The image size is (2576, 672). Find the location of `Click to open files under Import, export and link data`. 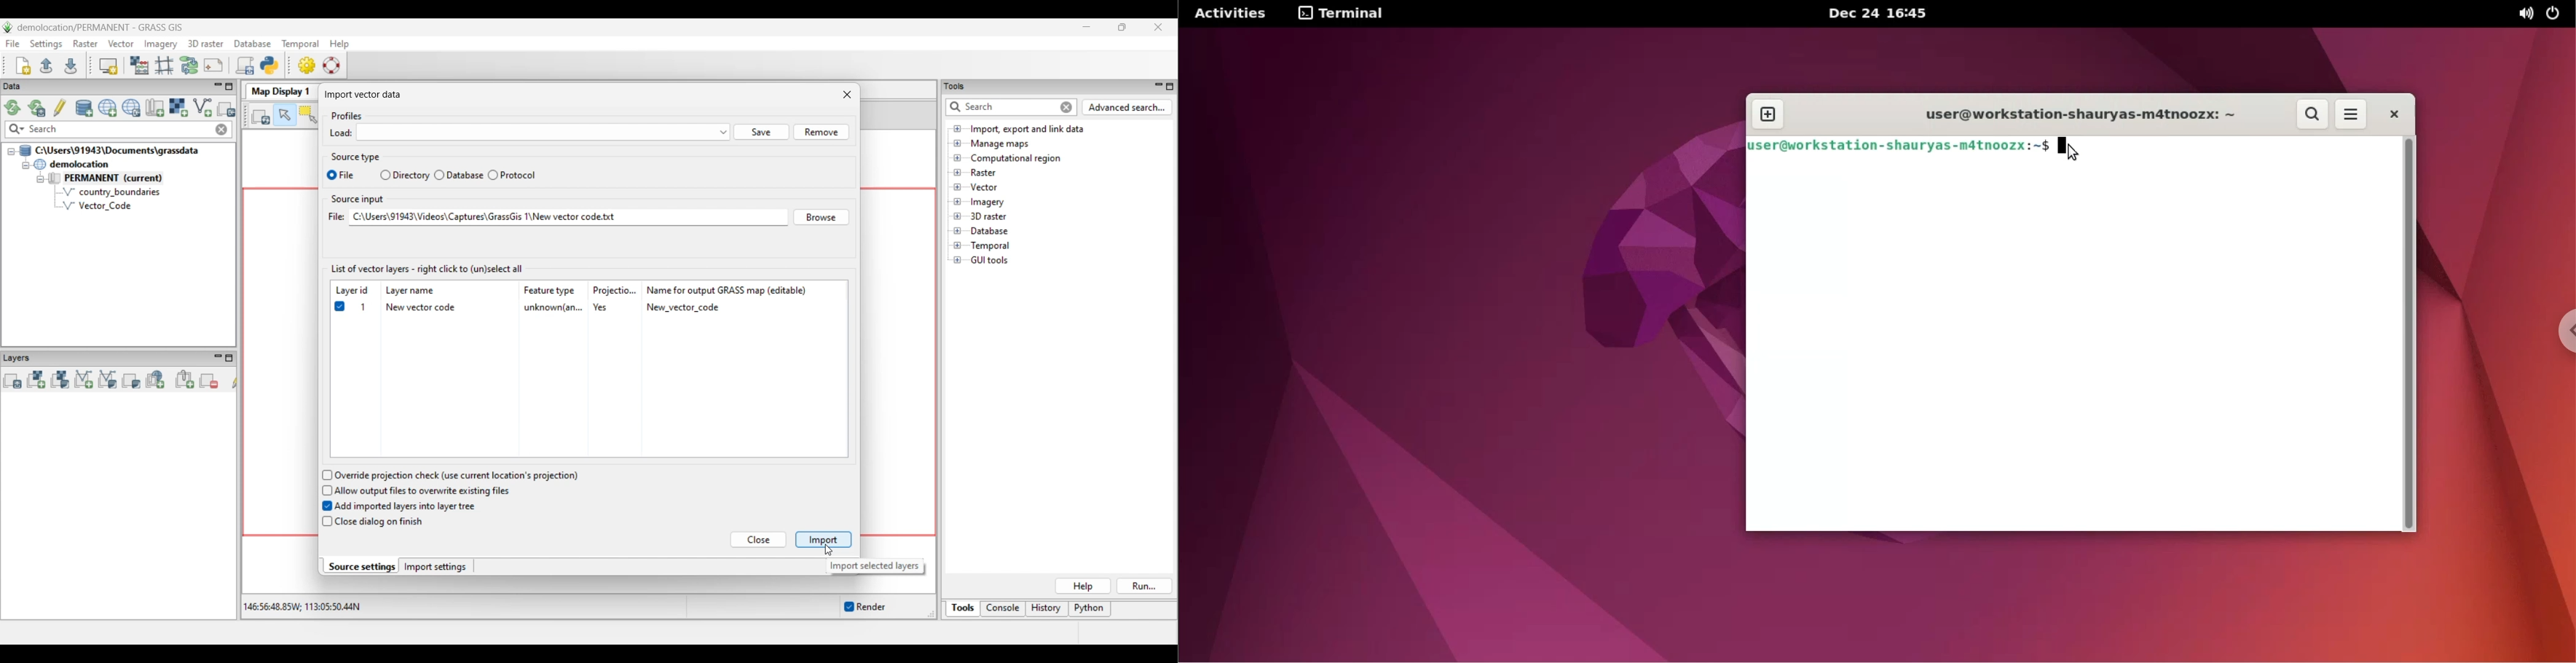

Click to open files under Import, export and link data is located at coordinates (958, 128).